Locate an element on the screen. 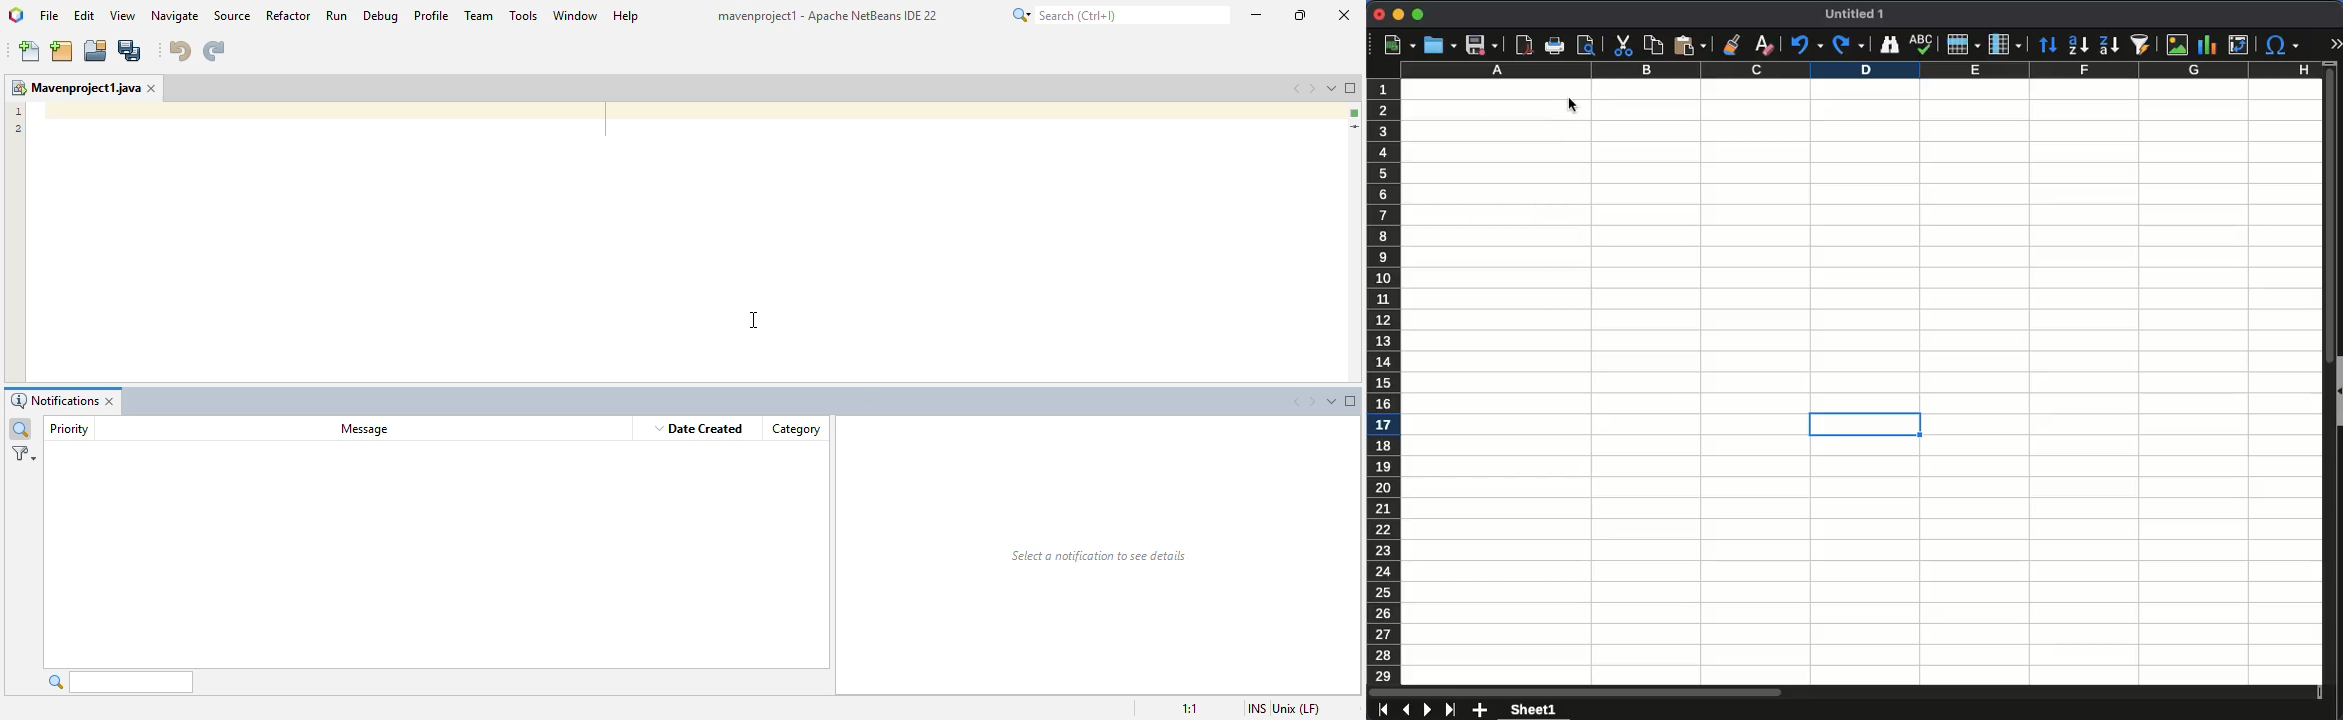 This screenshot has height=728, width=2352. collapse is located at coordinates (2337, 392).